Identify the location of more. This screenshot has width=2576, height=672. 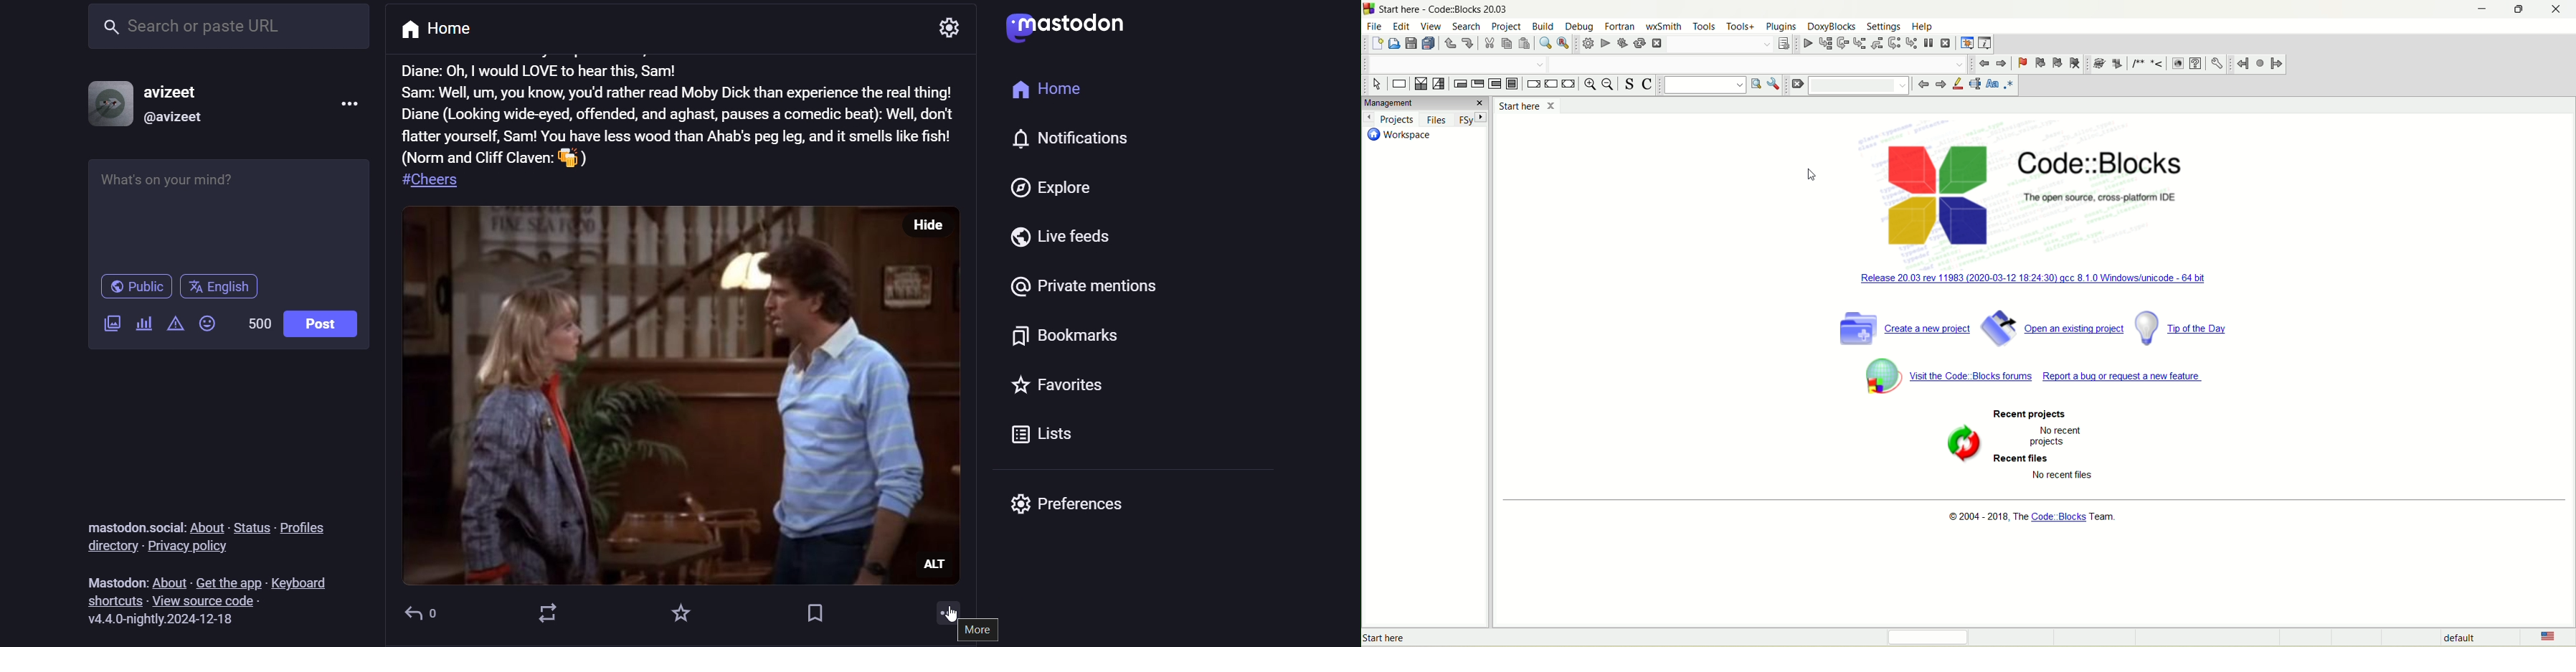
(979, 632).